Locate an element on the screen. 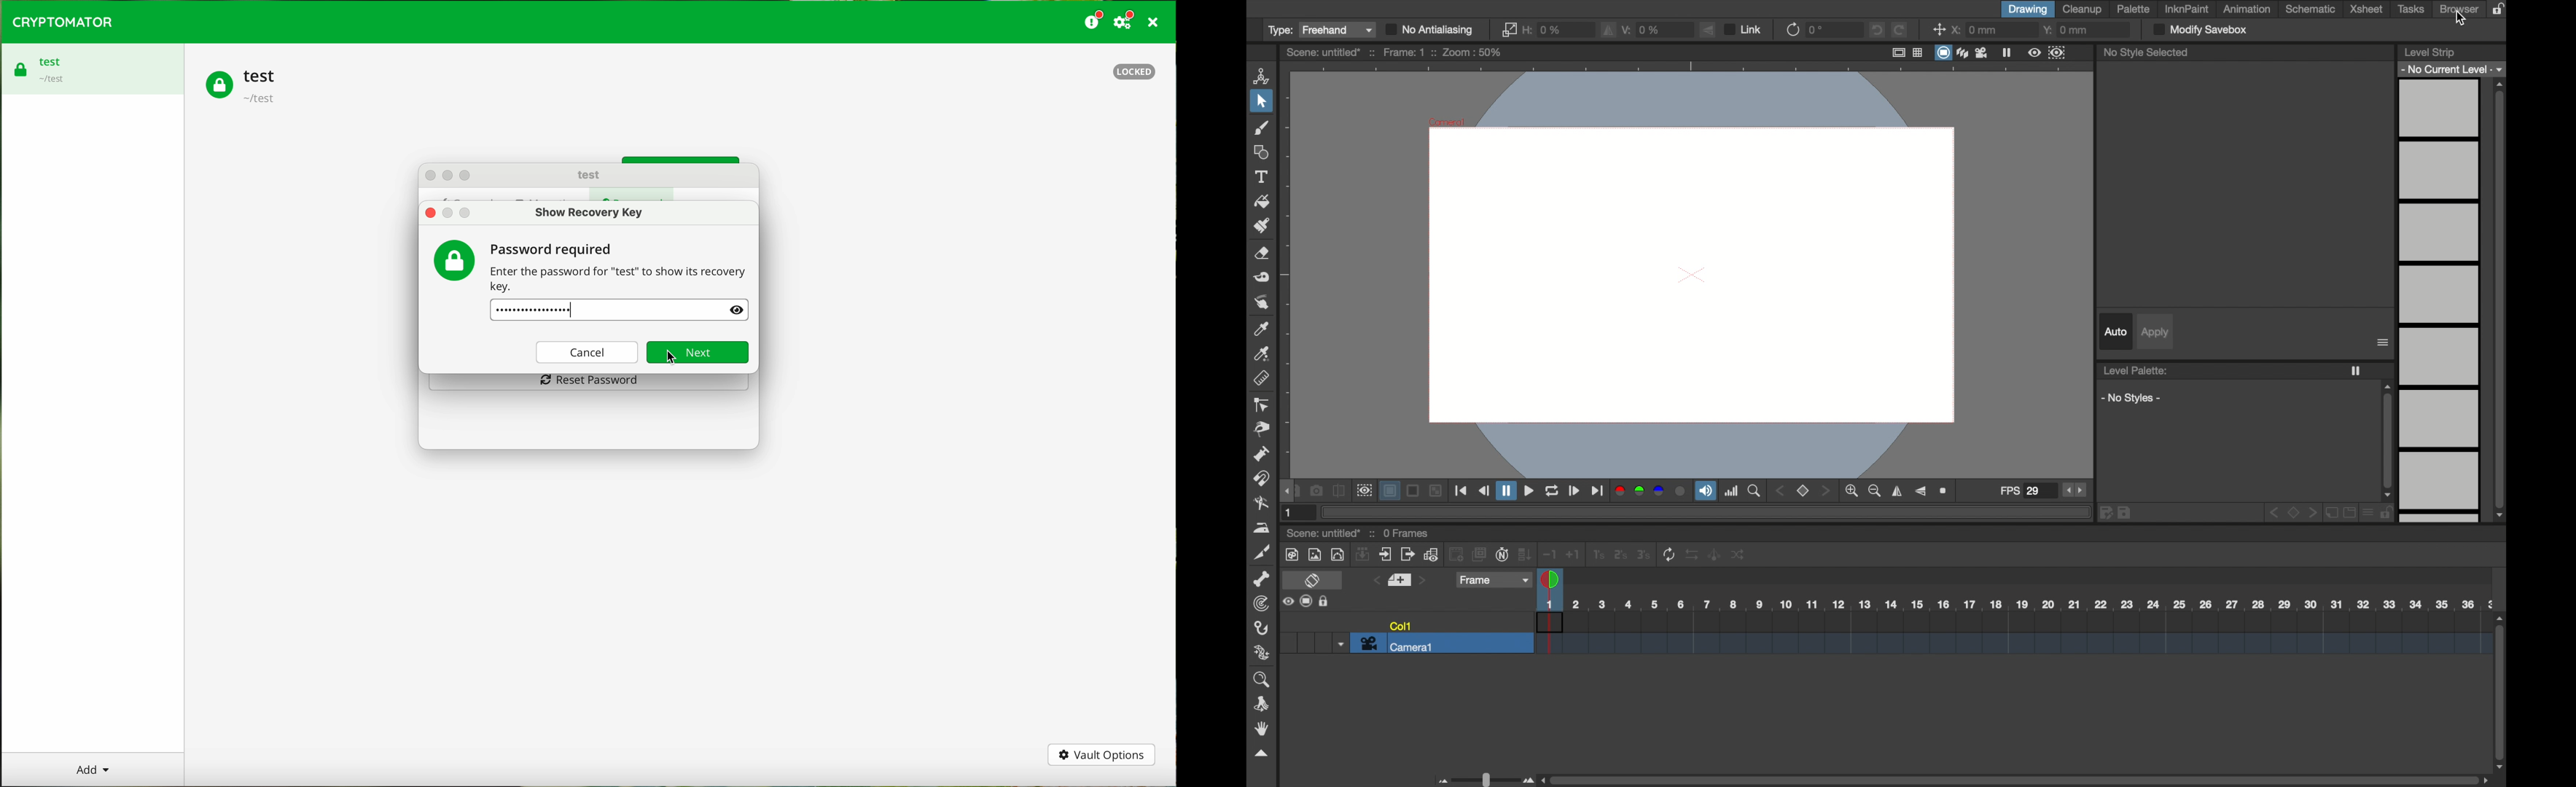  show recovery key is located at coordinates (588, 214).